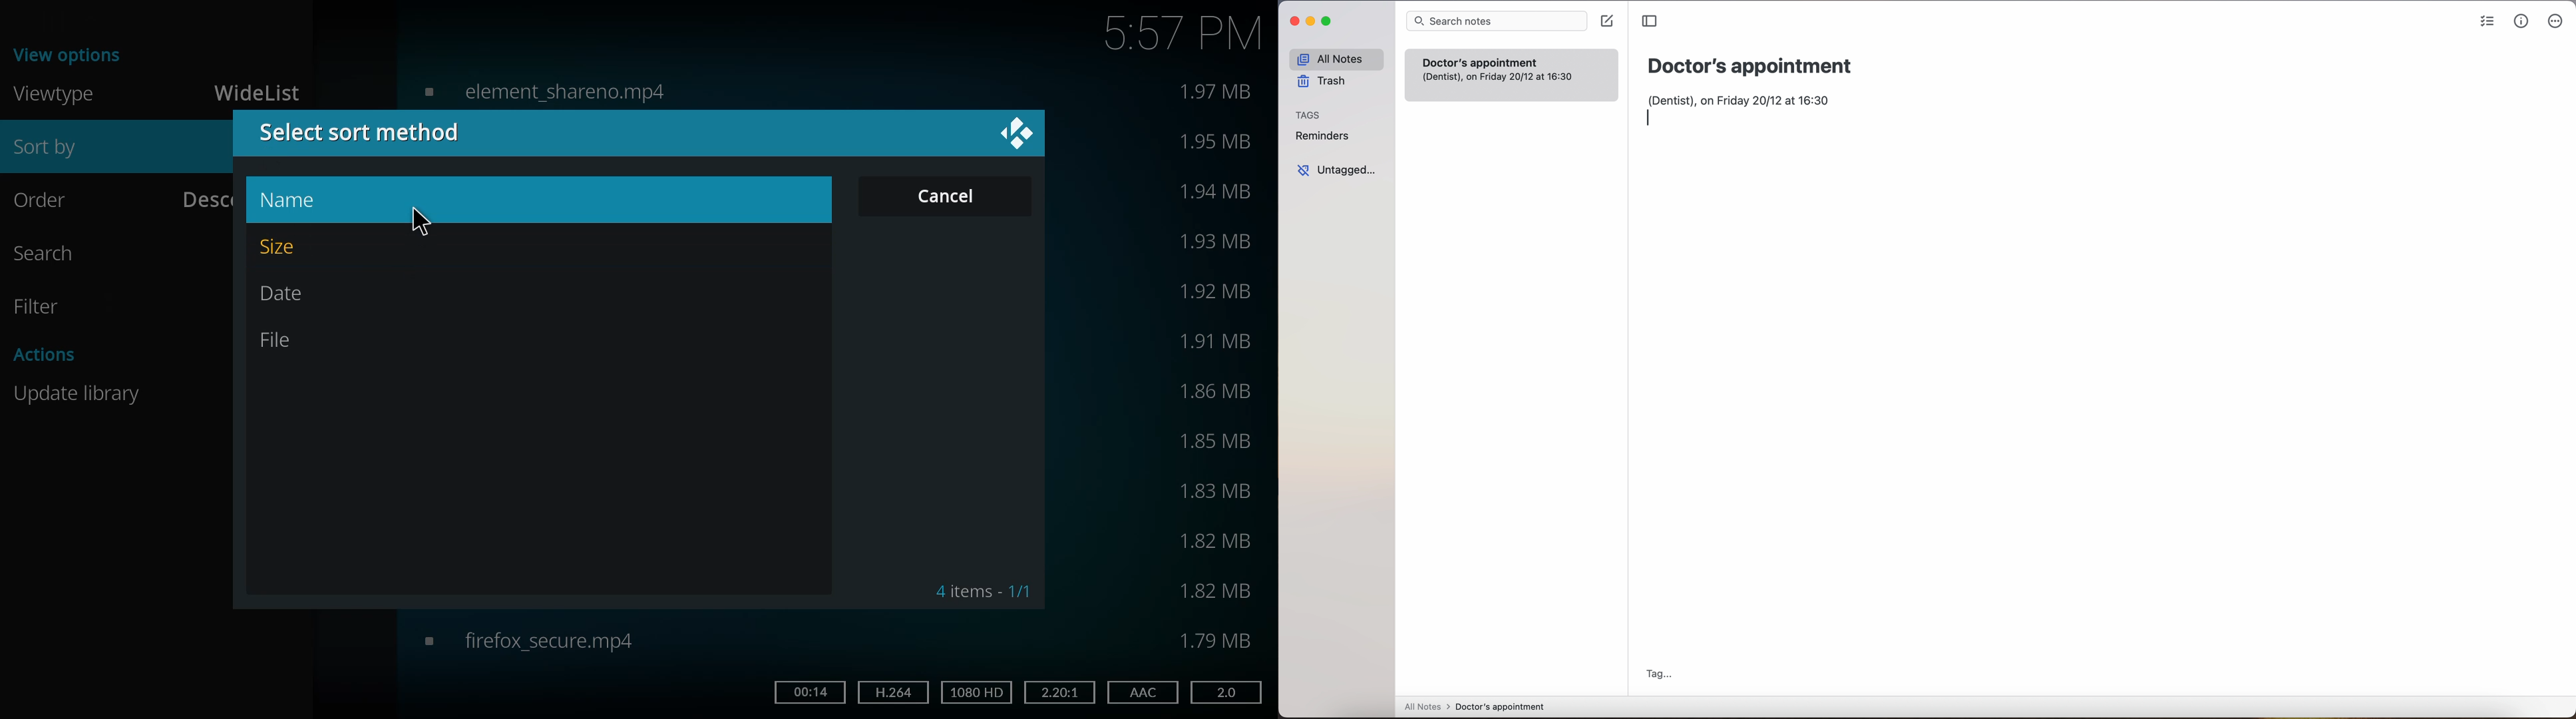 The width and height of the screenshot is (2576, 728). I want to click on size, so click(1218, 340).